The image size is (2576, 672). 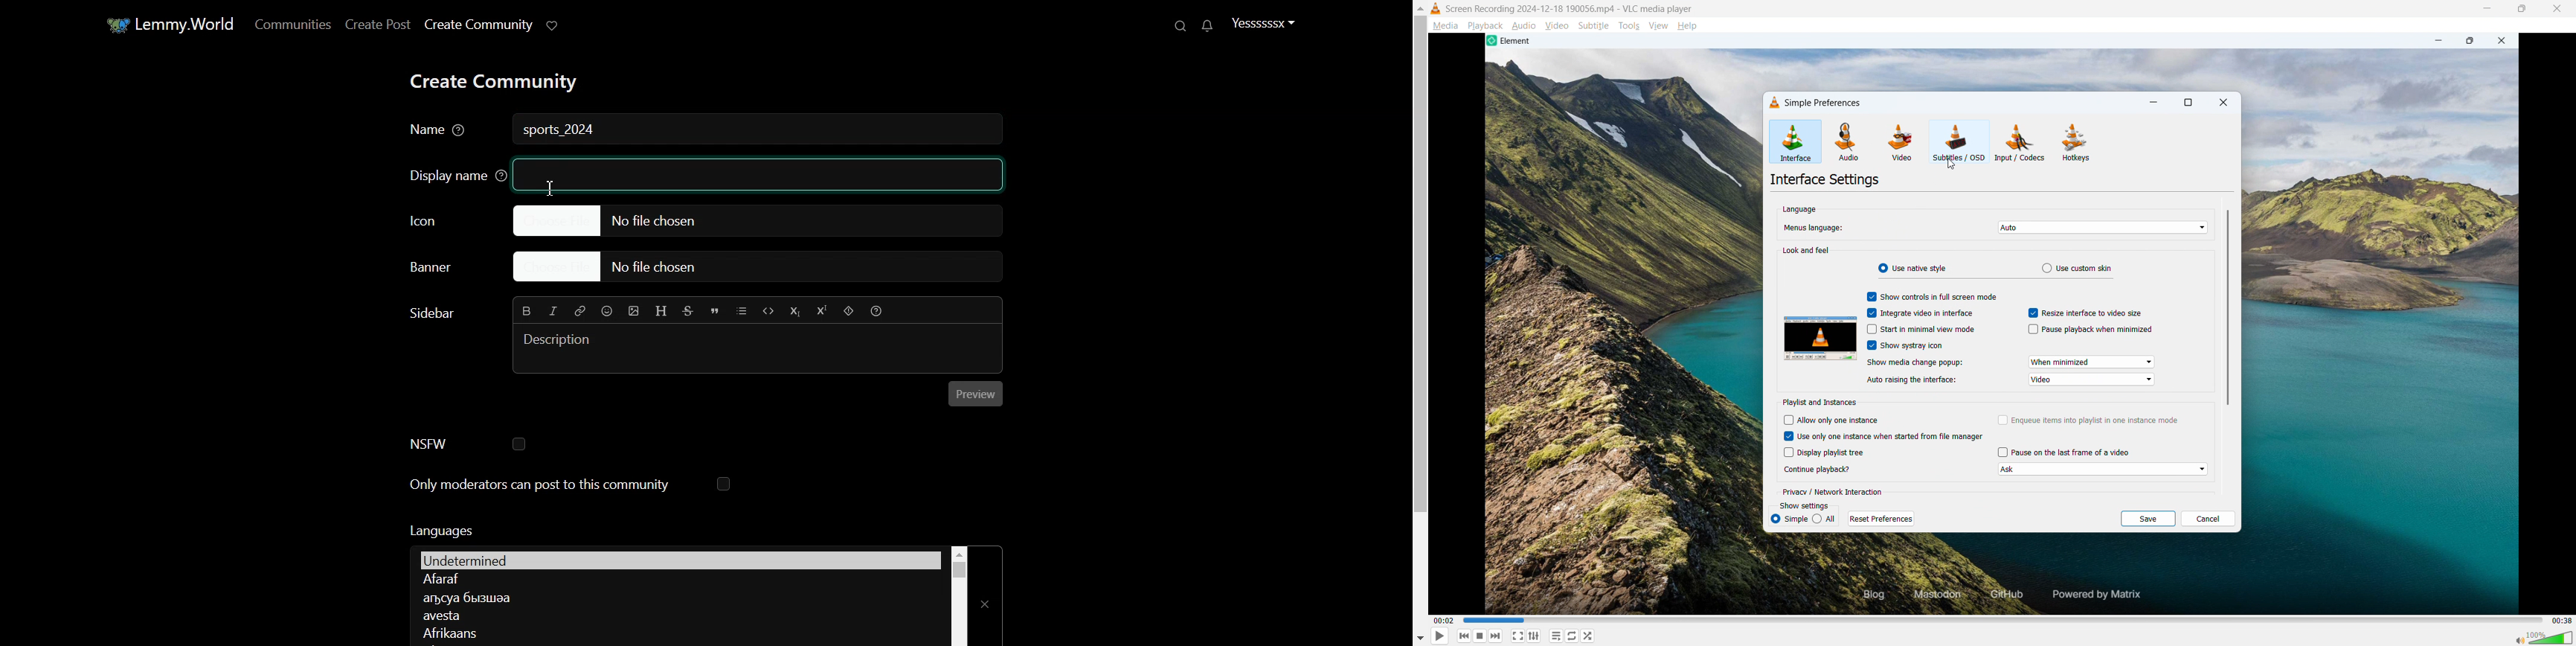 I want to click on Profile, so click(x=1263, y=22).